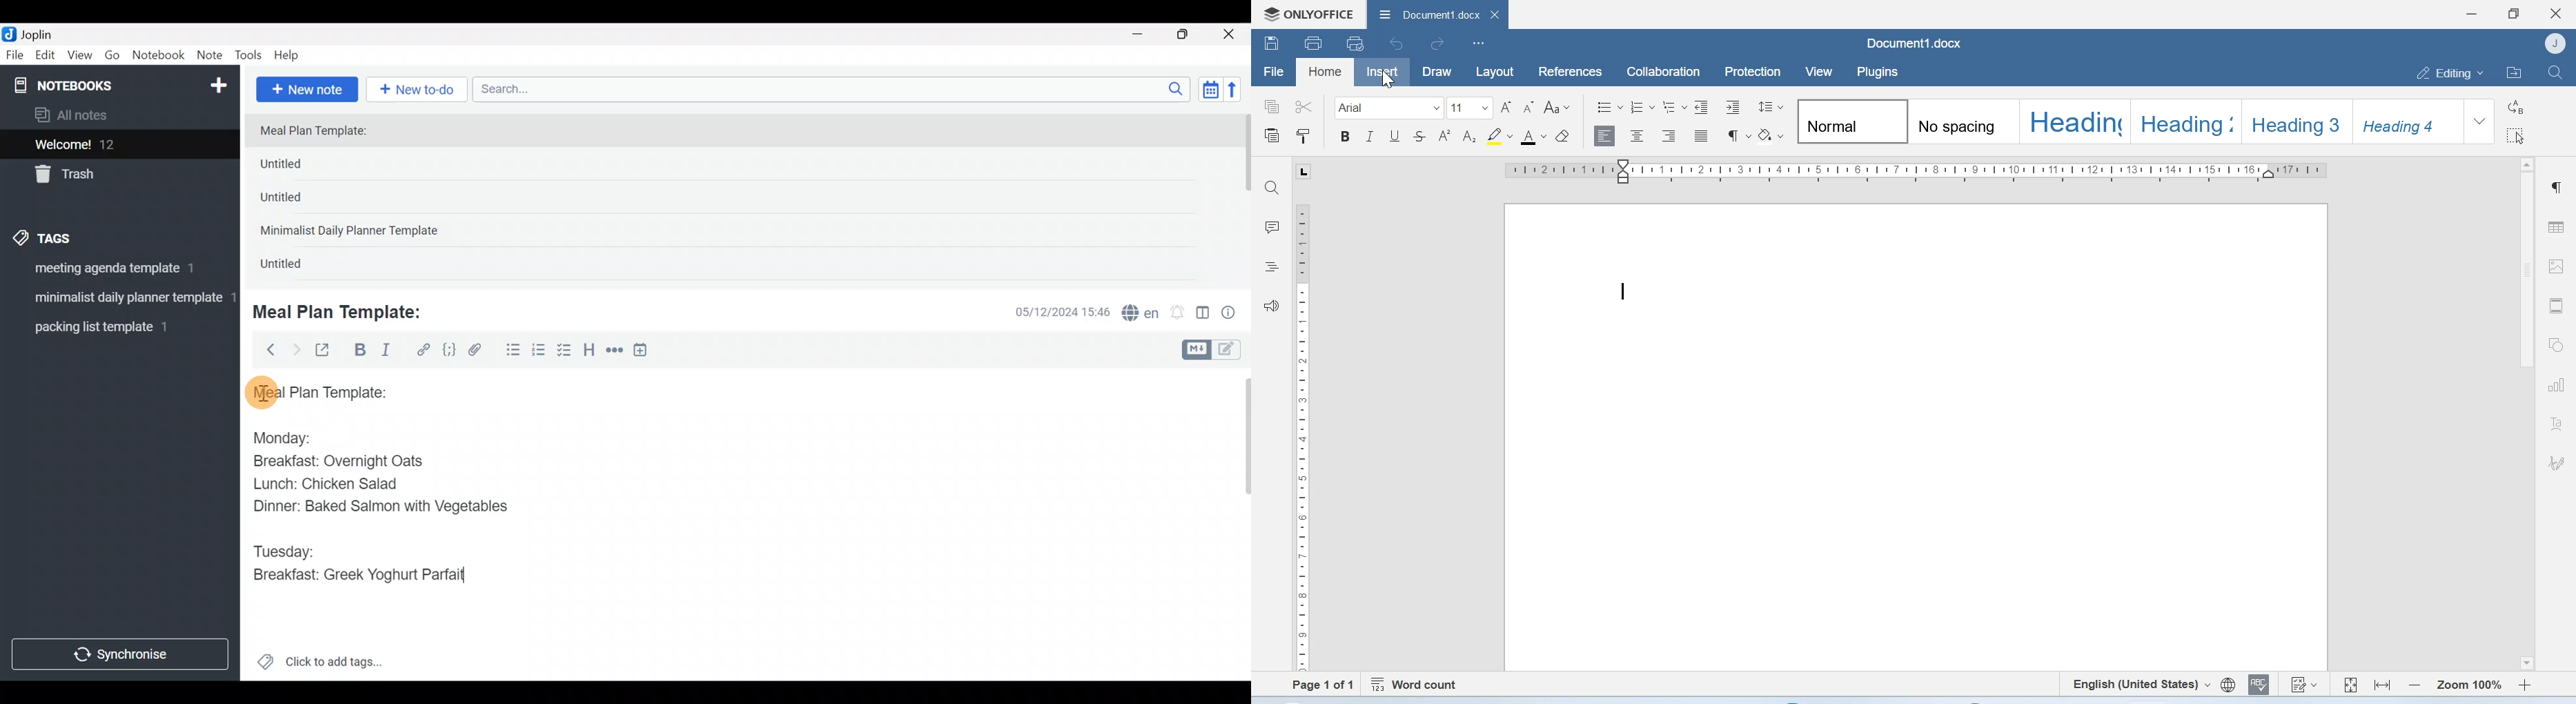 The width and height of the screenshot is (2576, 728). Describe the element at coordinates (835, 87) in the screenshot. I see `Search bar` at that location.